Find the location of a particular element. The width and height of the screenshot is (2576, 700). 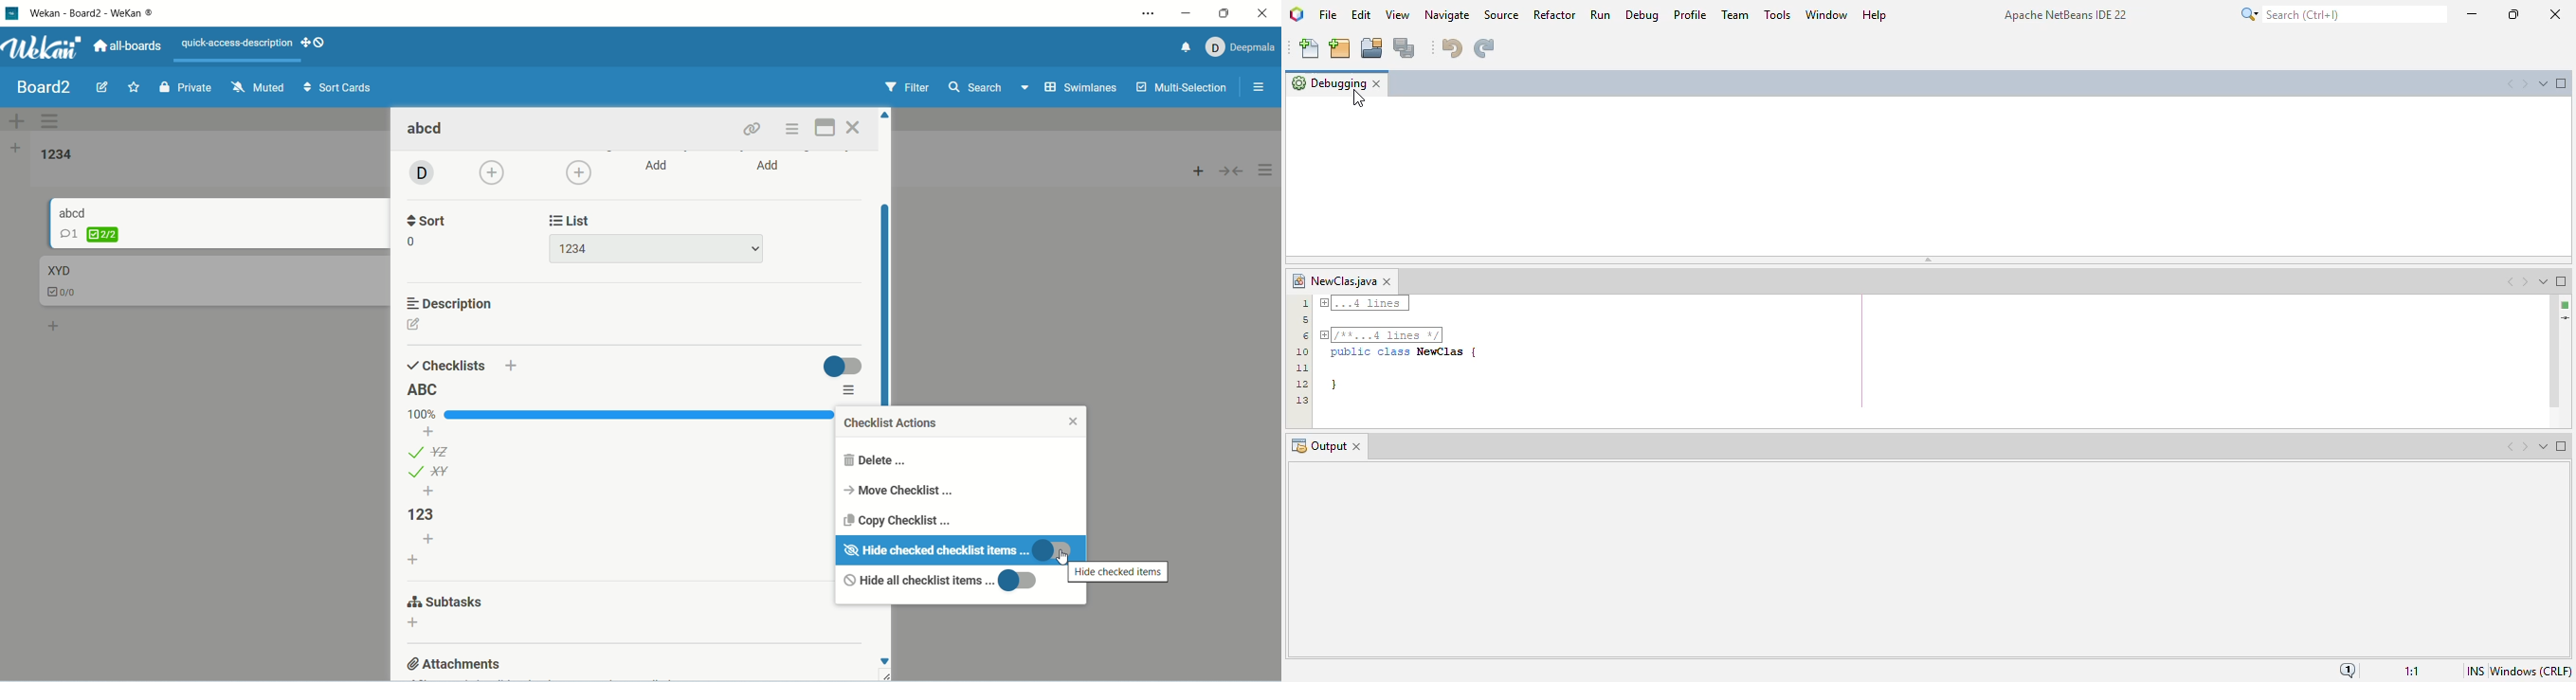

sort cards is located at coordinates (339, 88).